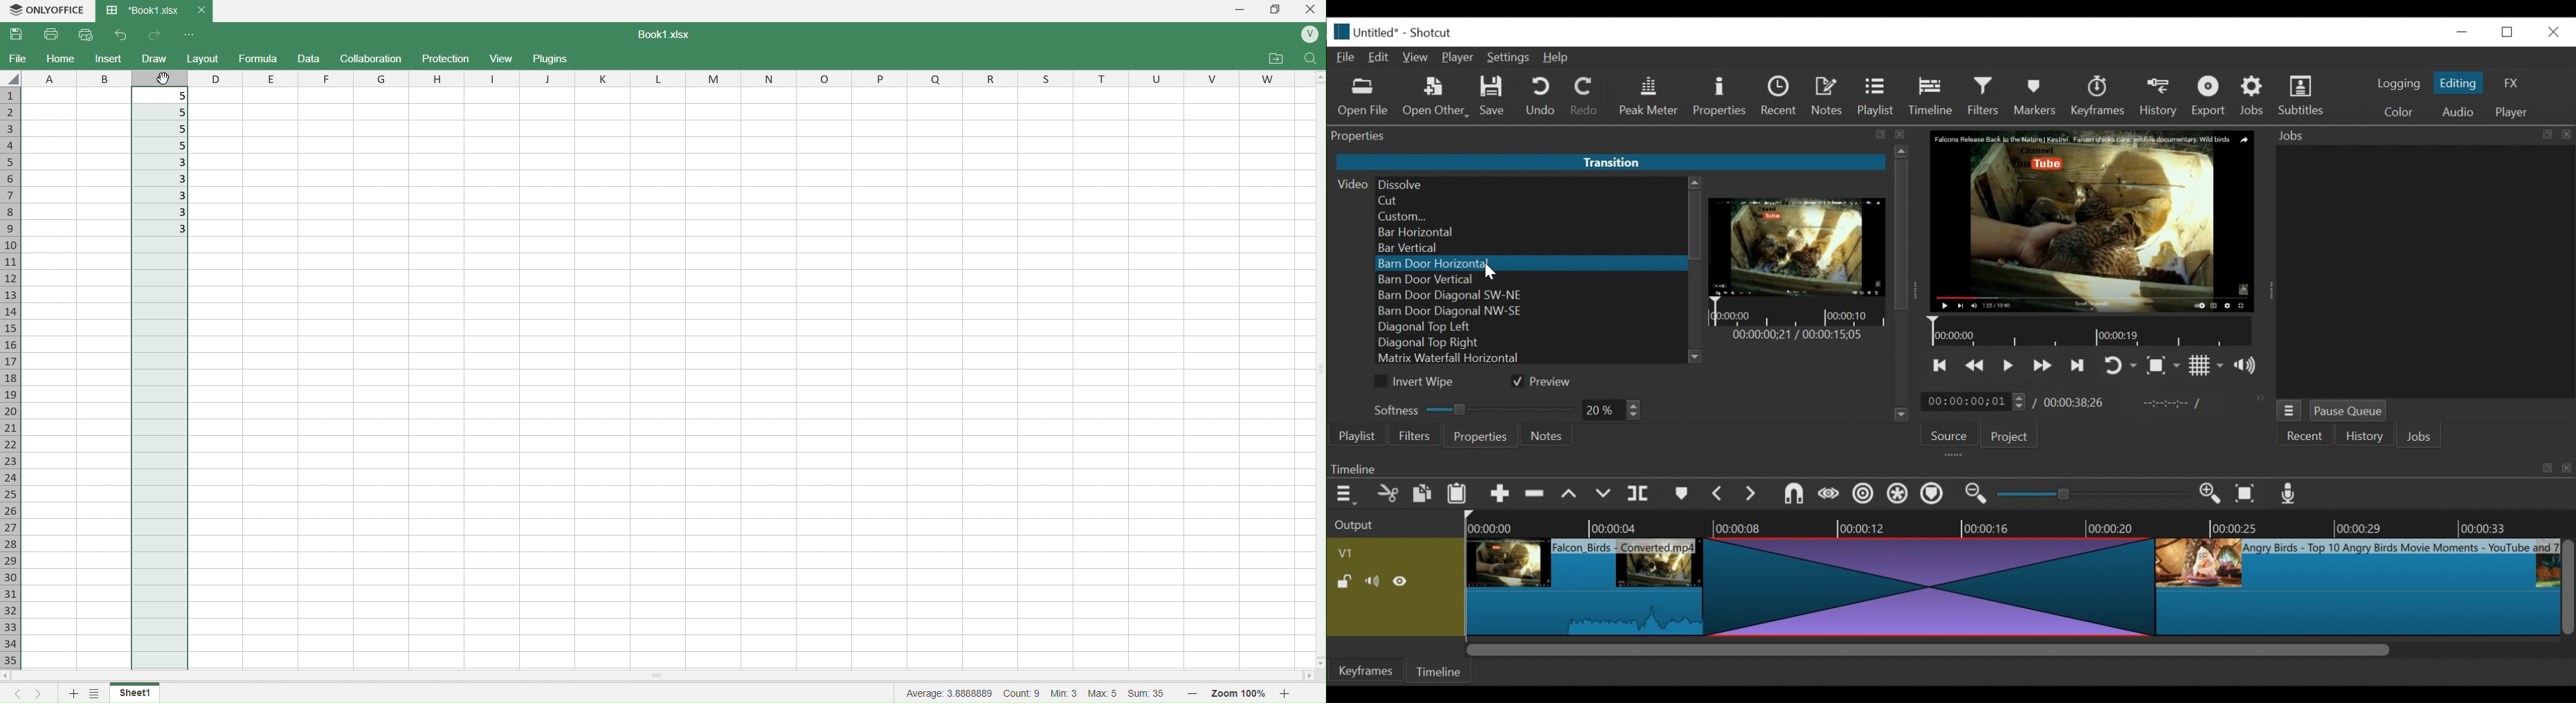 This screenshot has height=728, width=2576. I want to click on Diagonal Top left , so click(1532, 328).